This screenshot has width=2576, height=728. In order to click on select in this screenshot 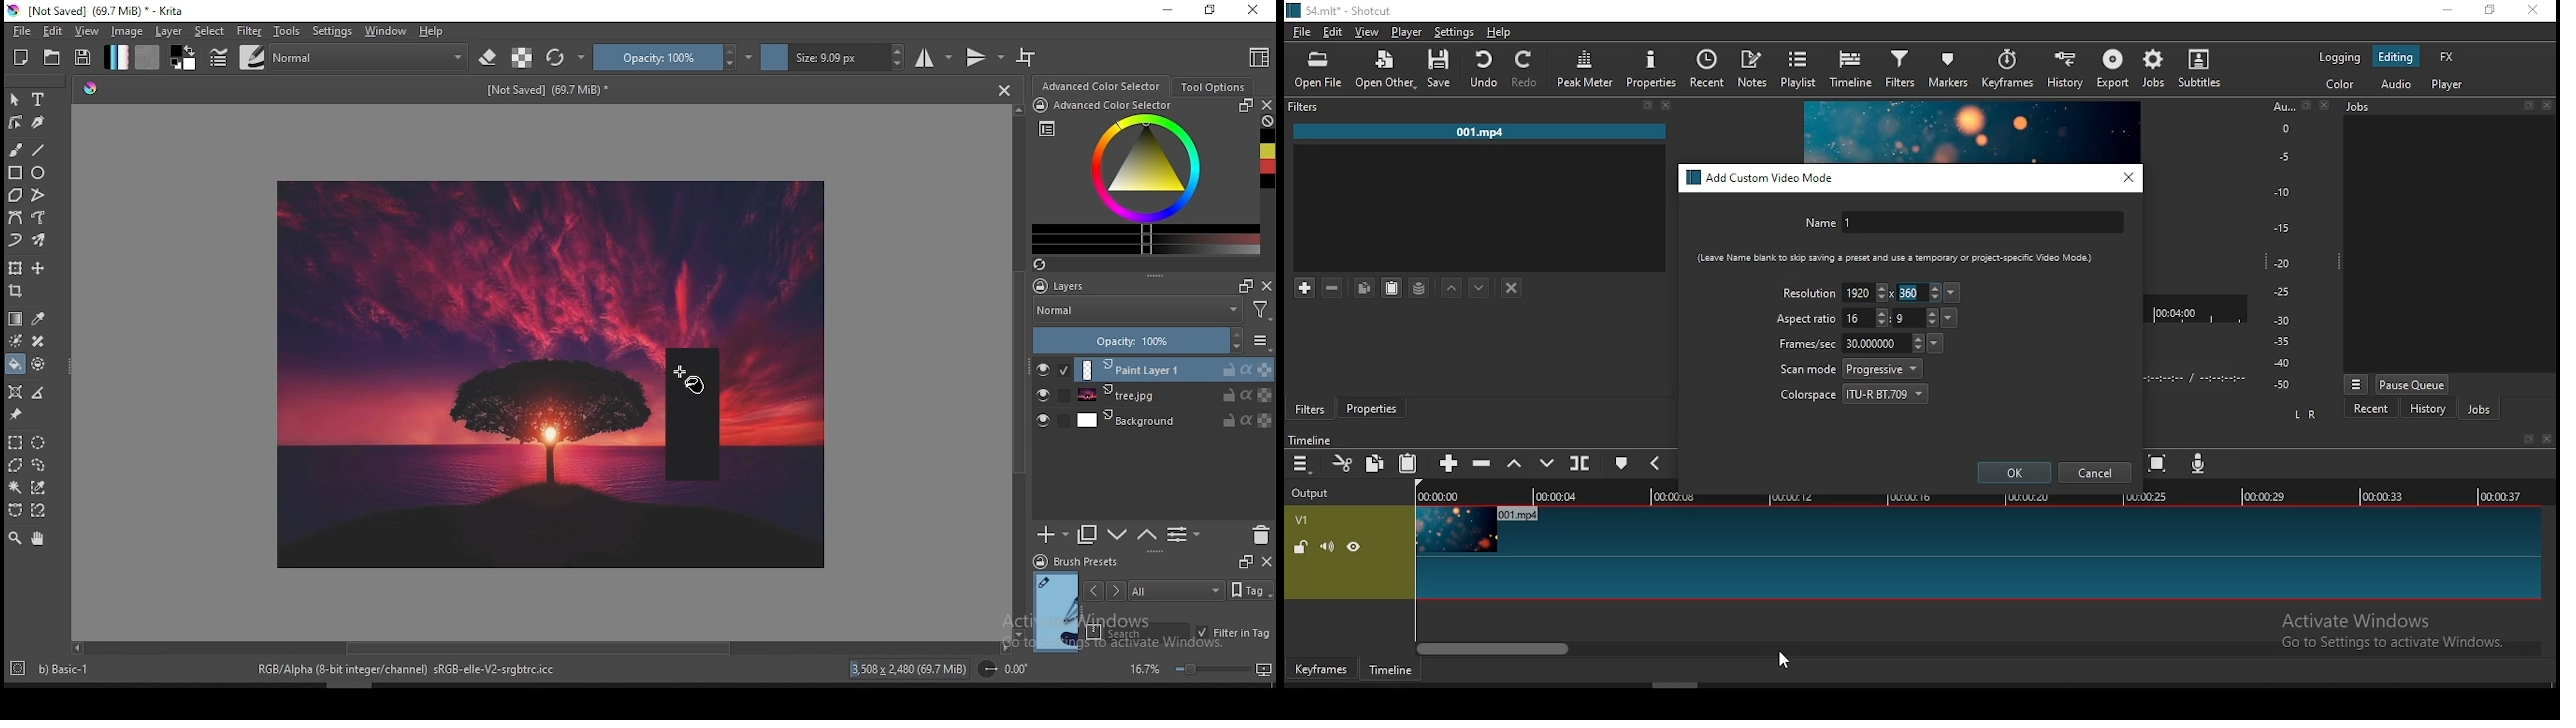, I will do `click(211, 31)`.